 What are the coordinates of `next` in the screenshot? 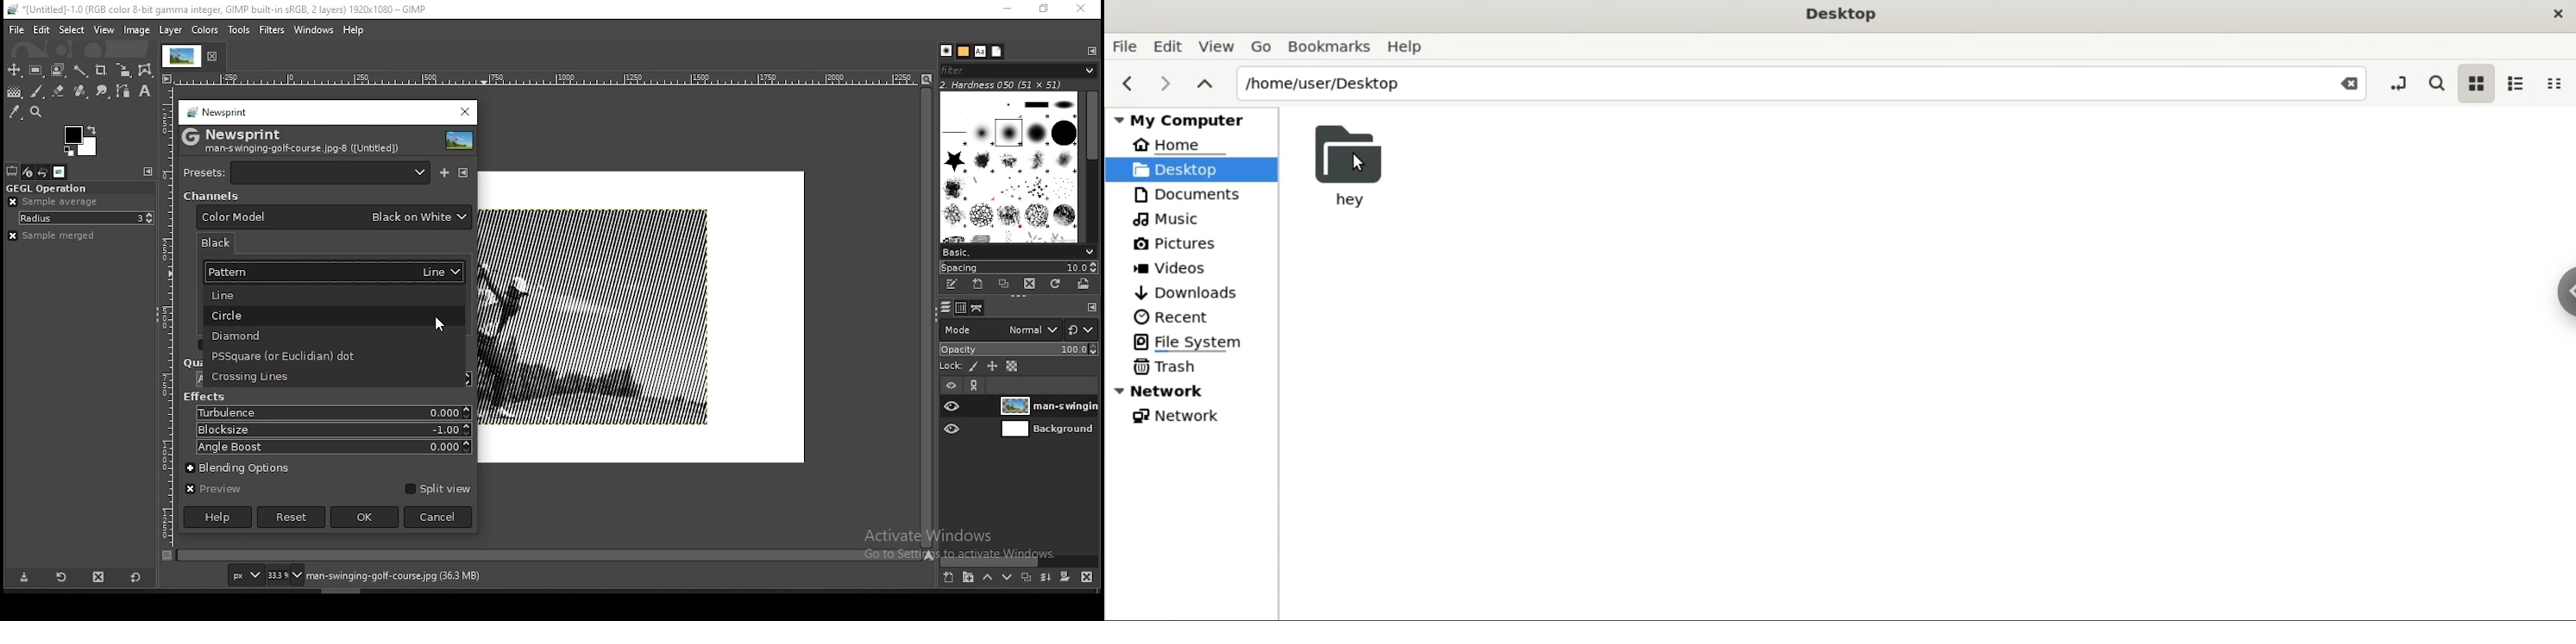 It's located at (1167, 82).